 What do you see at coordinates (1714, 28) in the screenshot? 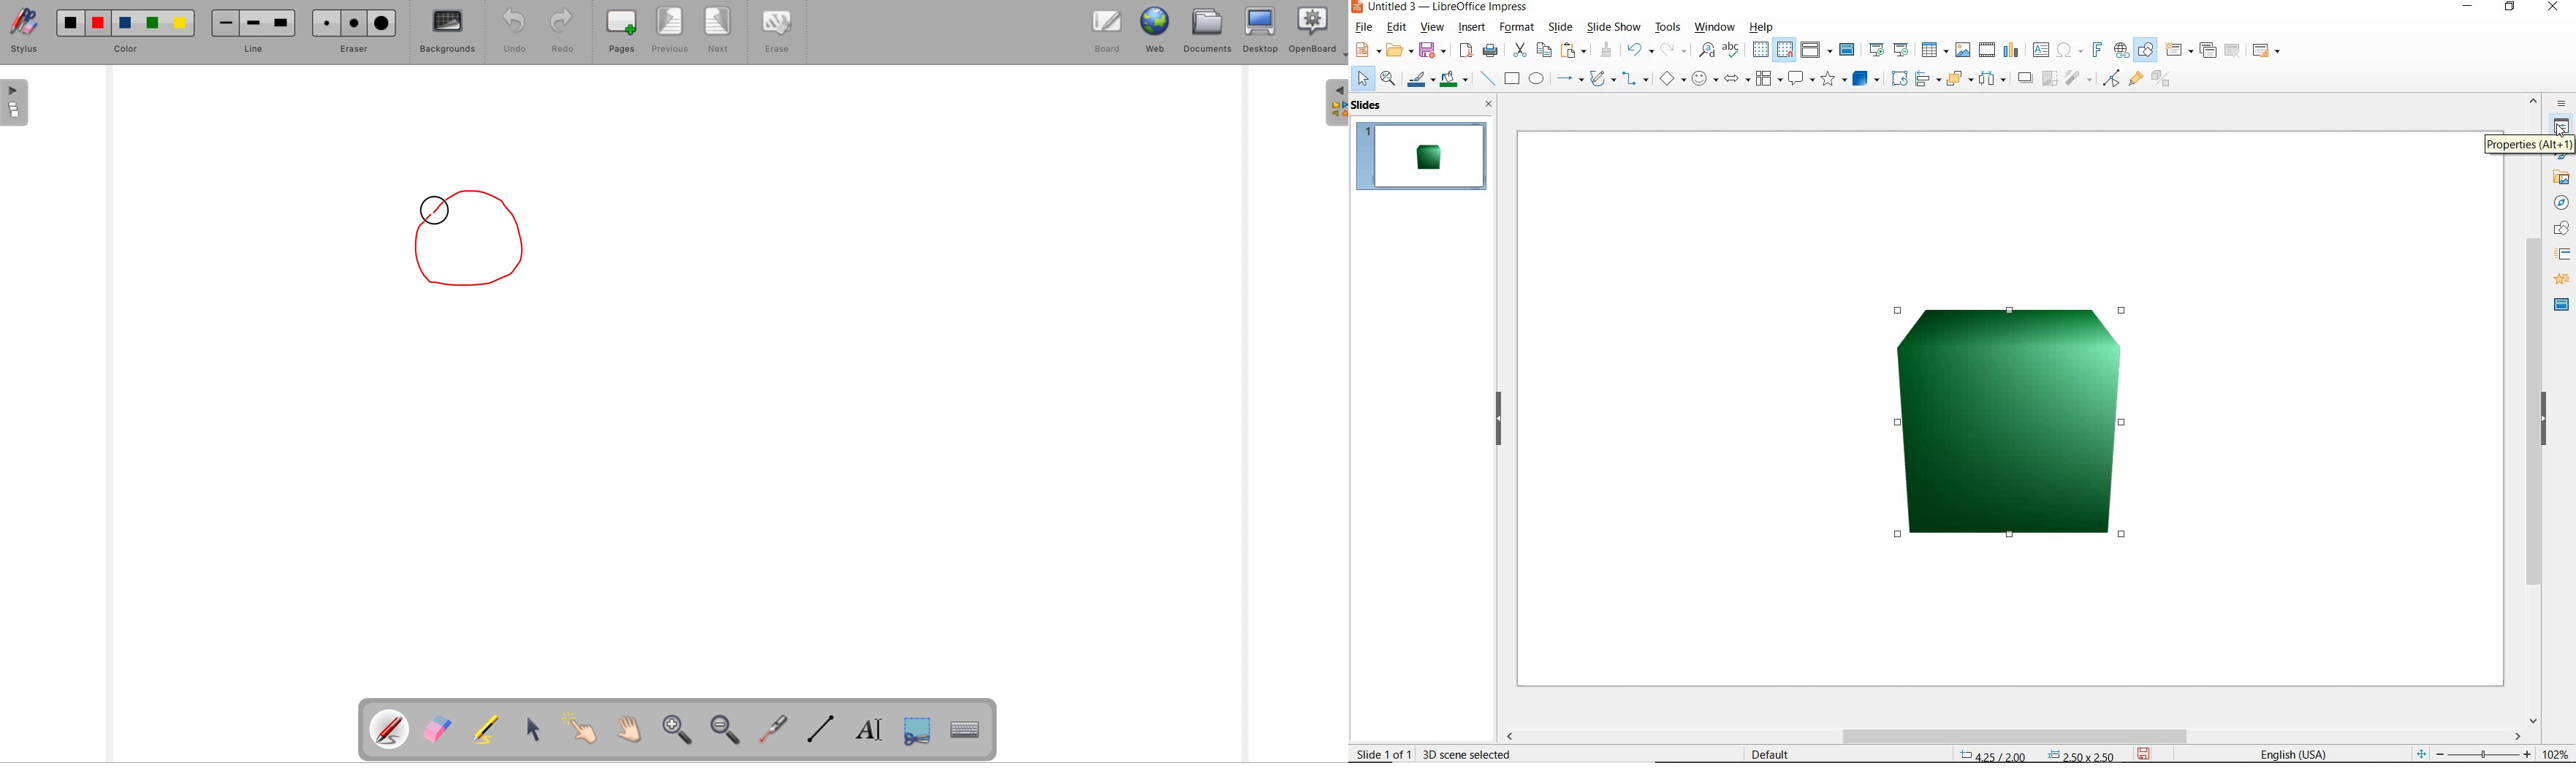
I see `window` at bounding box center [1714, 28].